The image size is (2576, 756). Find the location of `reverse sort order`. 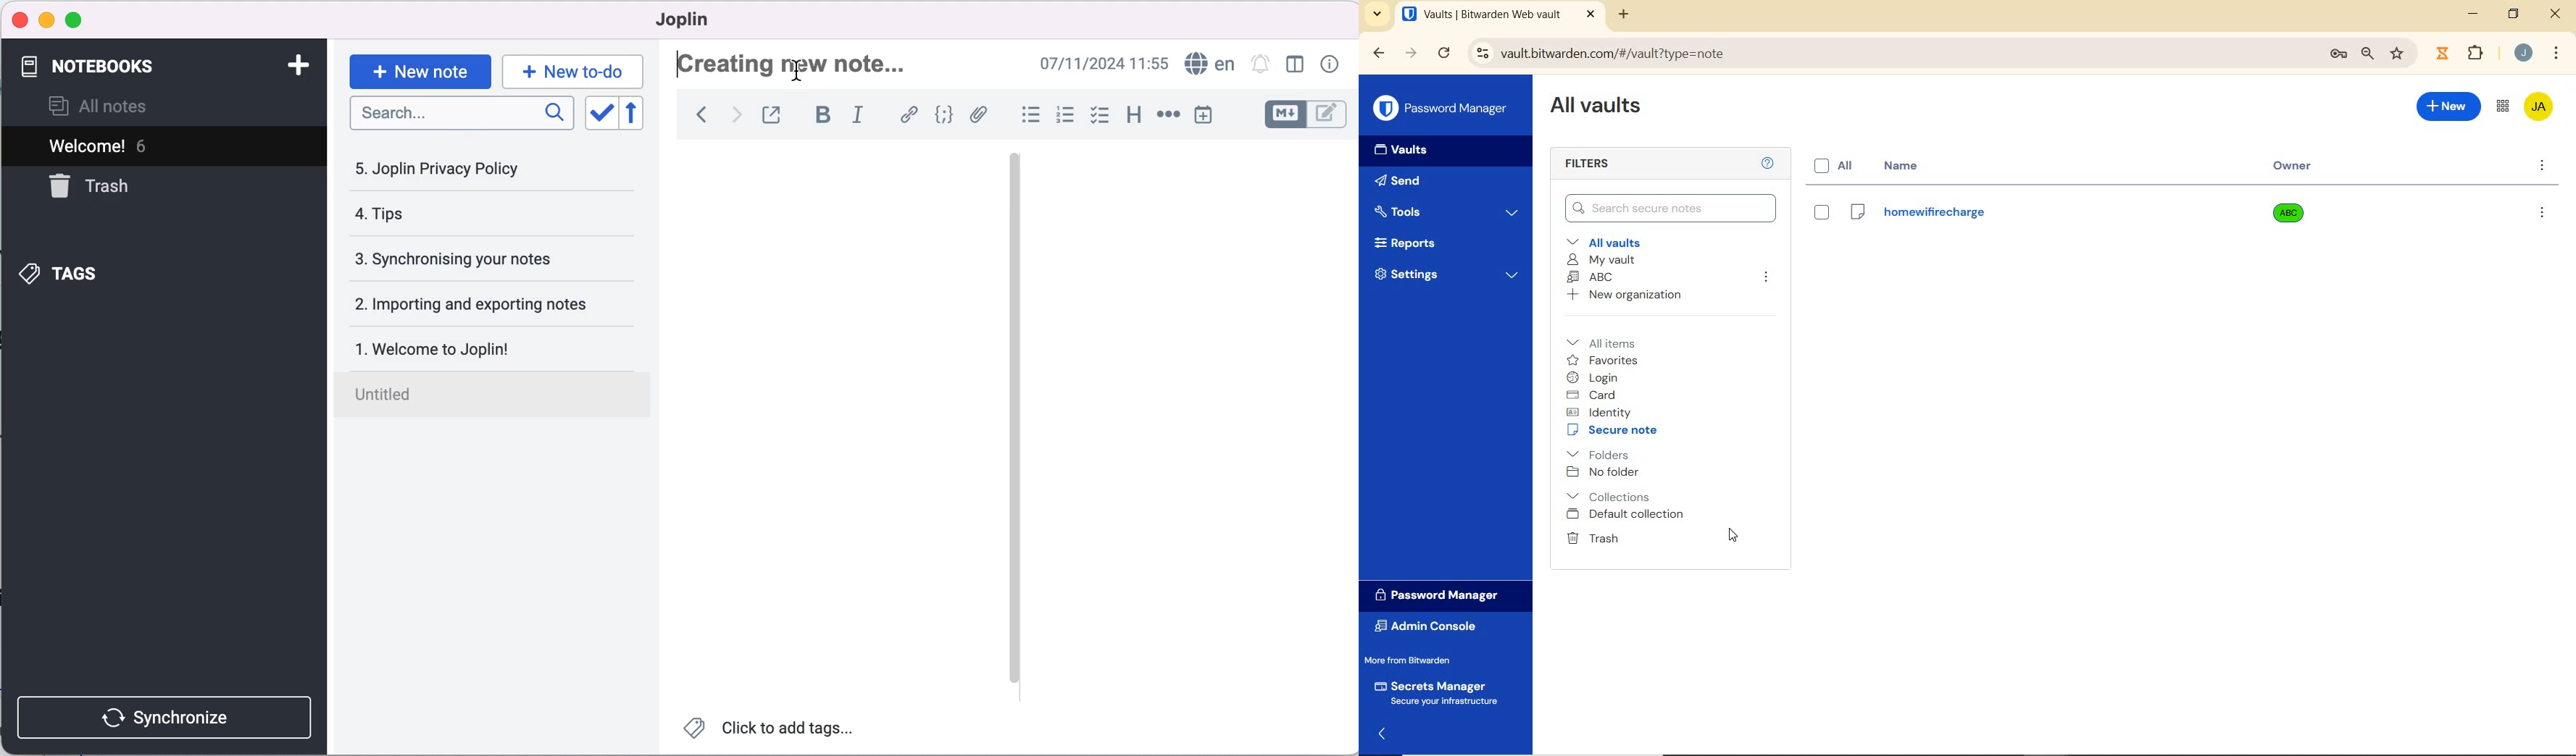

reverse sort order is located at coordinates (643, 114).